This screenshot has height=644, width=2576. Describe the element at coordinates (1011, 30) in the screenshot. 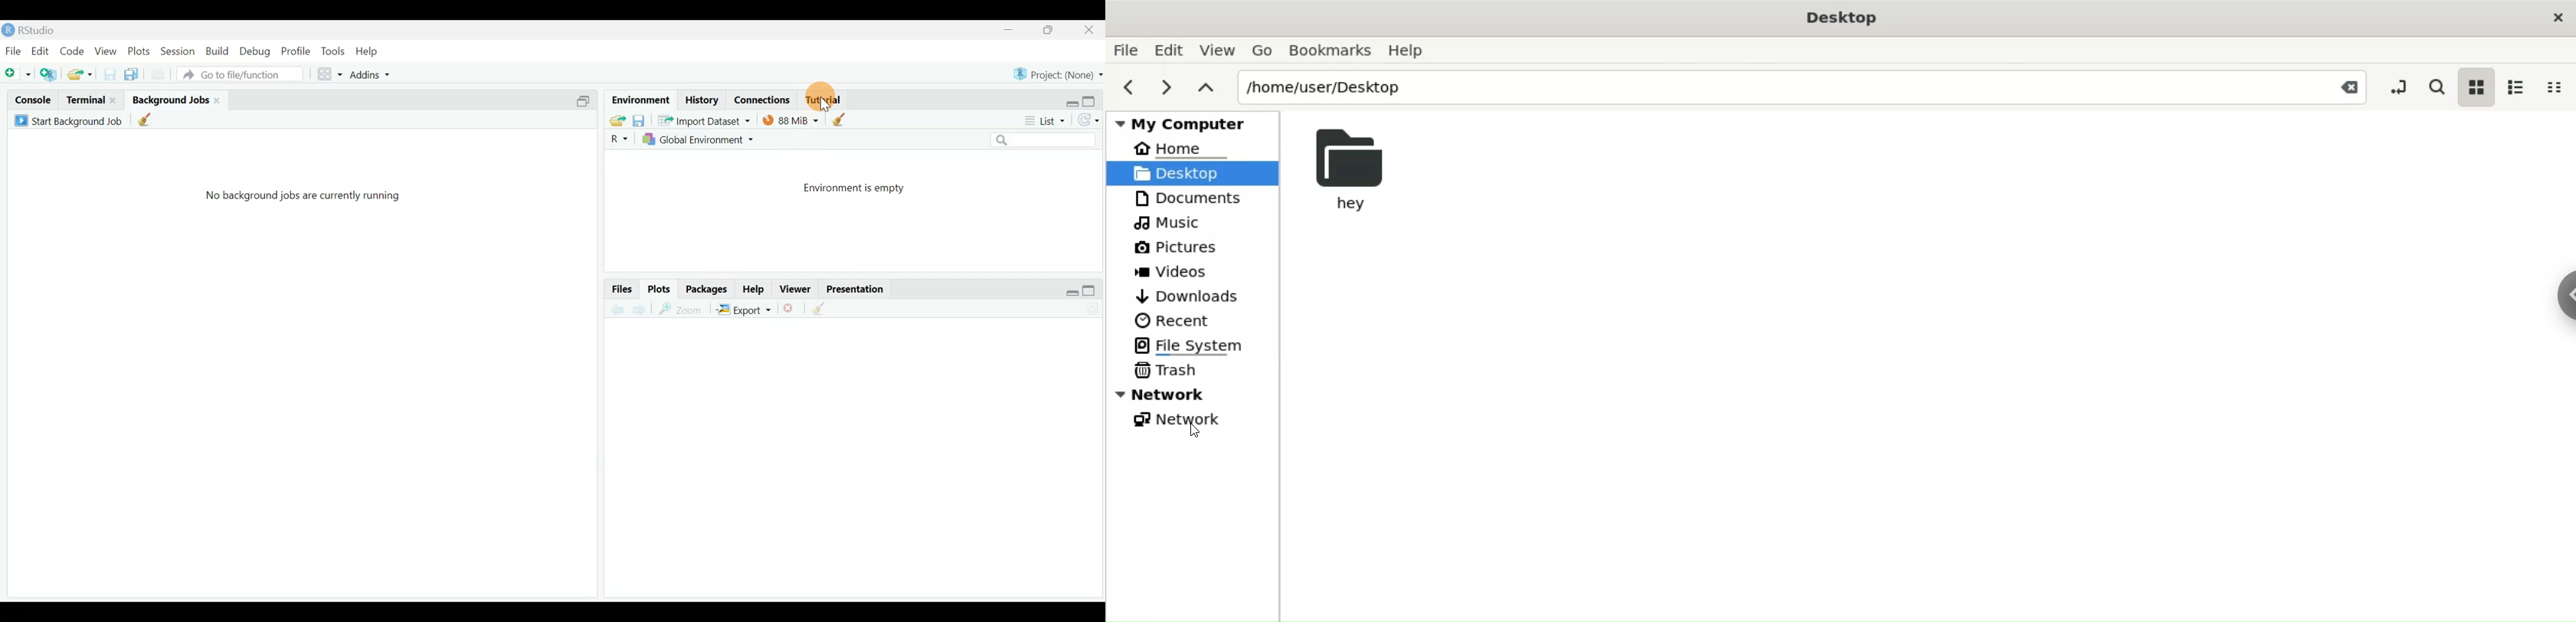

I see `Minimize` at that location.